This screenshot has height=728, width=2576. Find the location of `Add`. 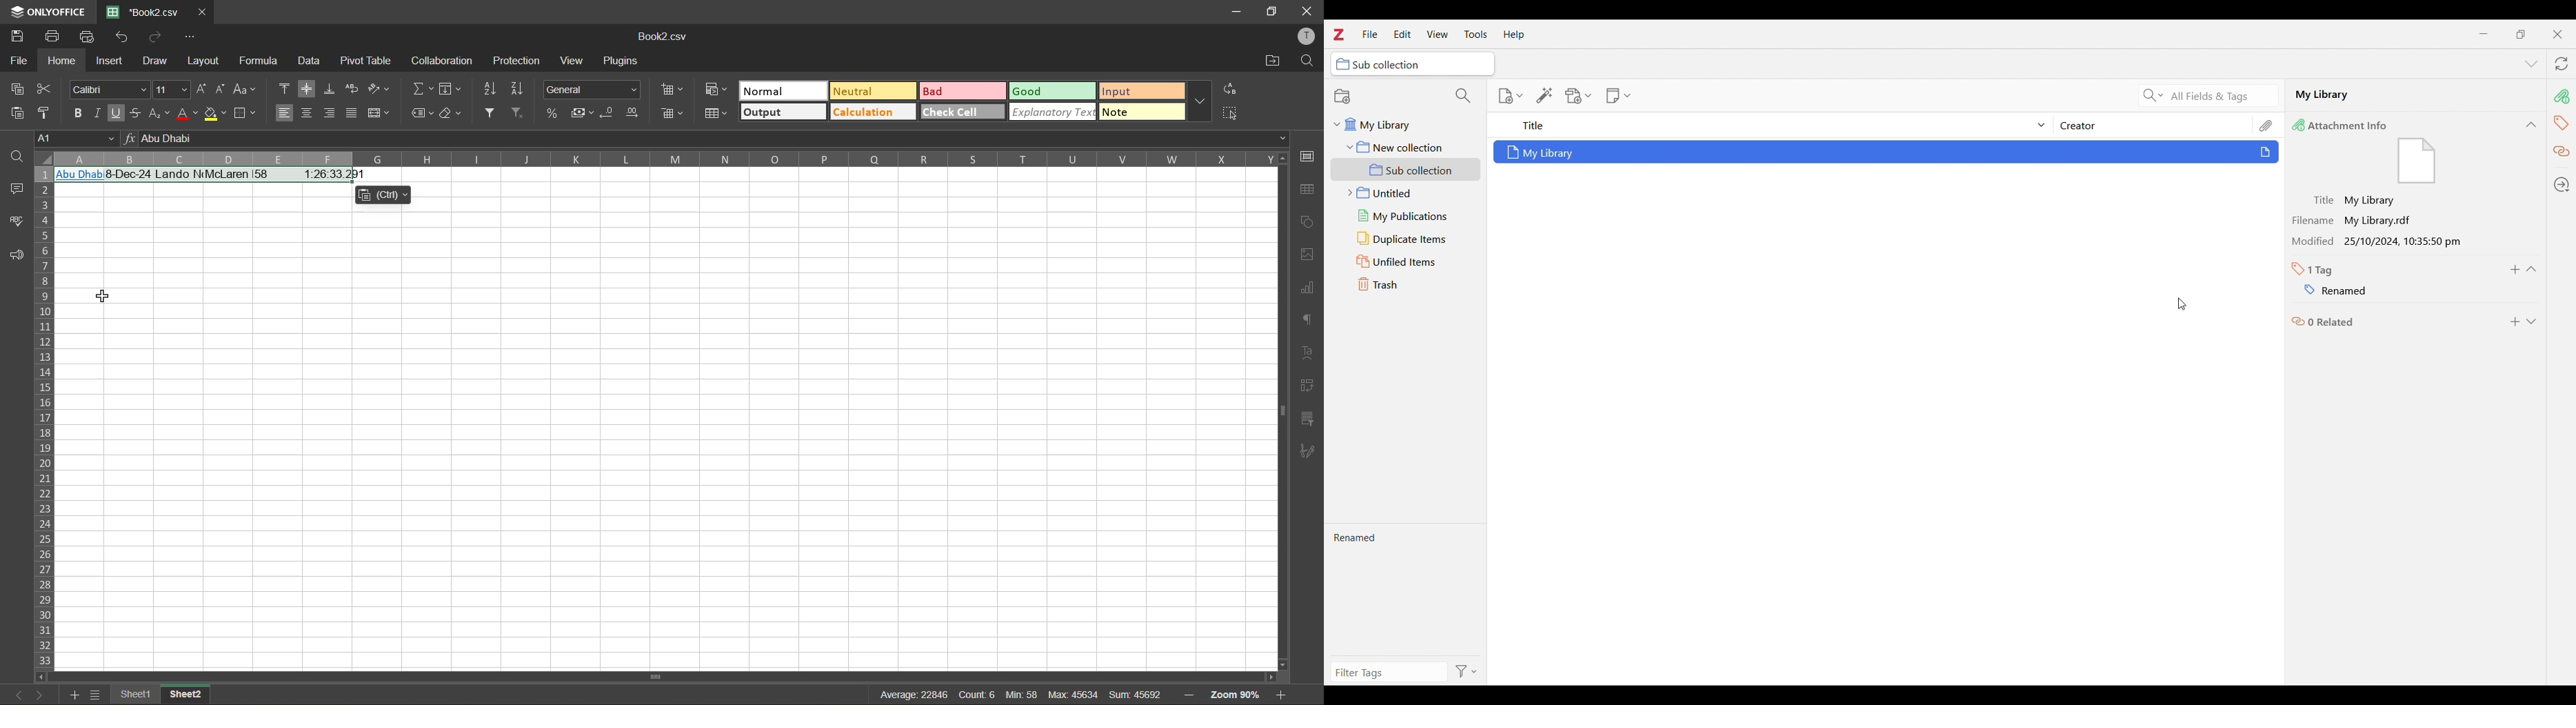

Add is located at coordinates (2517, 270).